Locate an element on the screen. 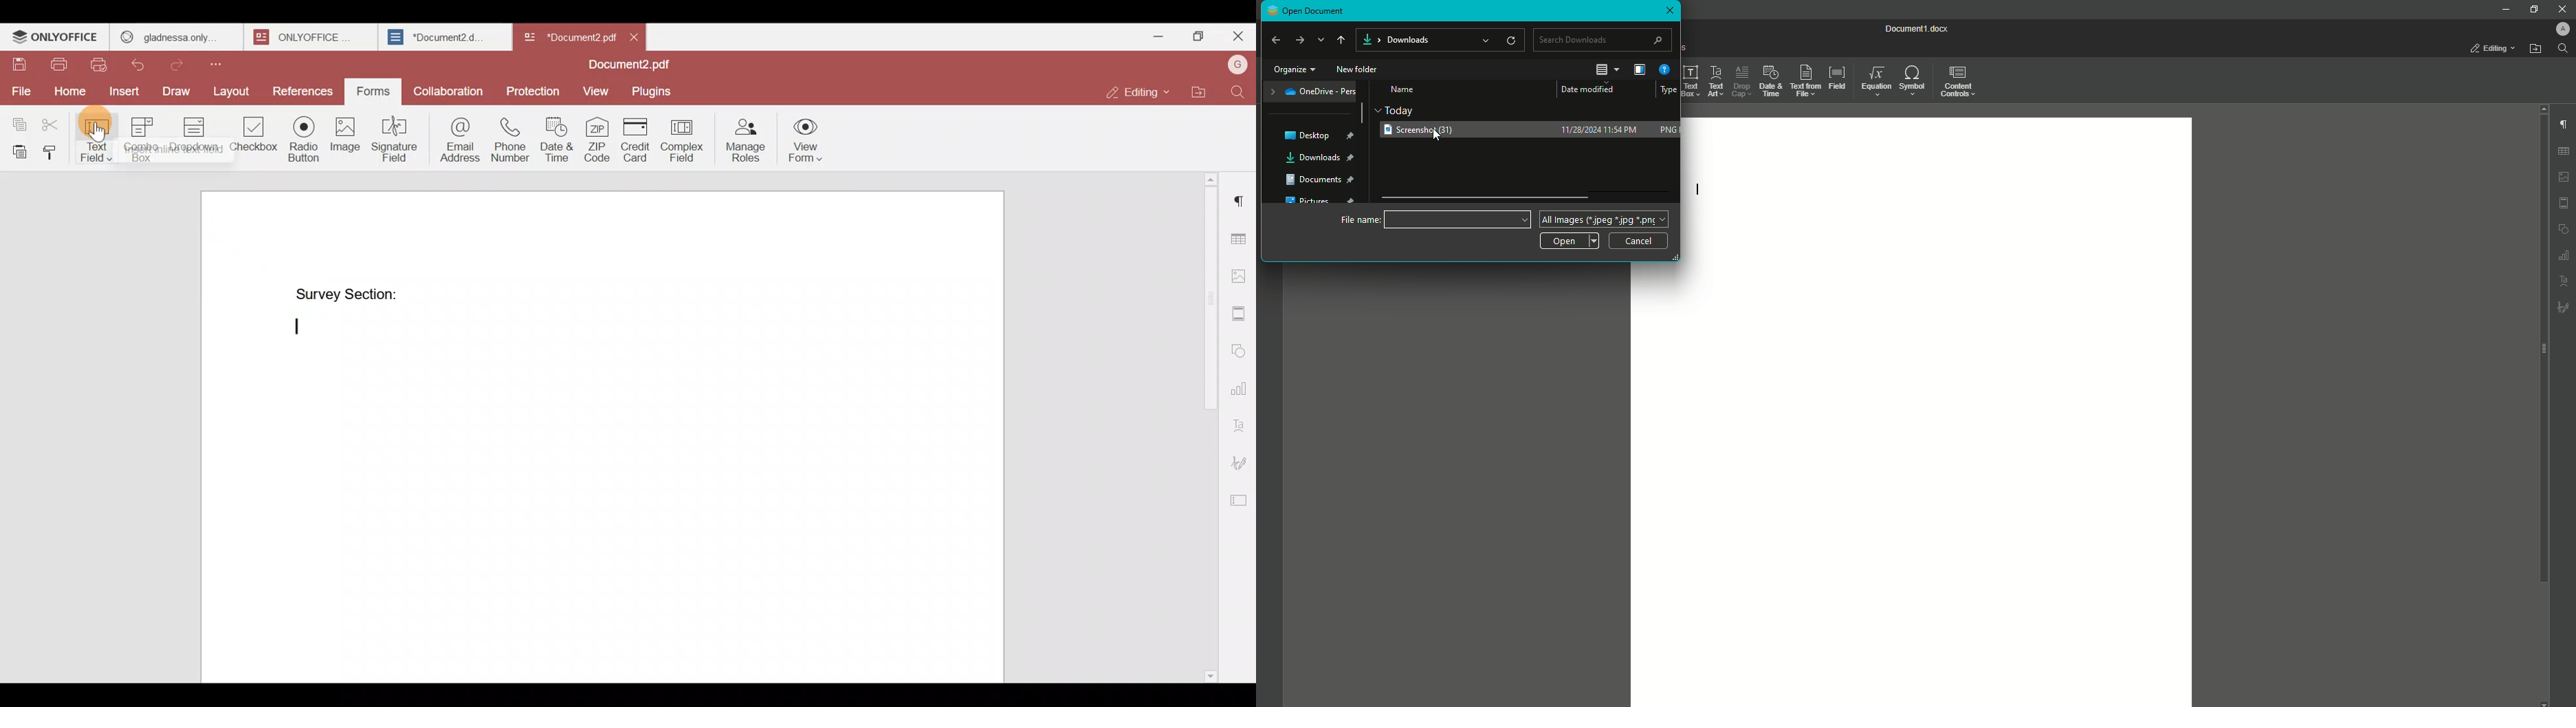 This screenshot has height=728, width=2576. Phone number is located at coordinates (512, 139).